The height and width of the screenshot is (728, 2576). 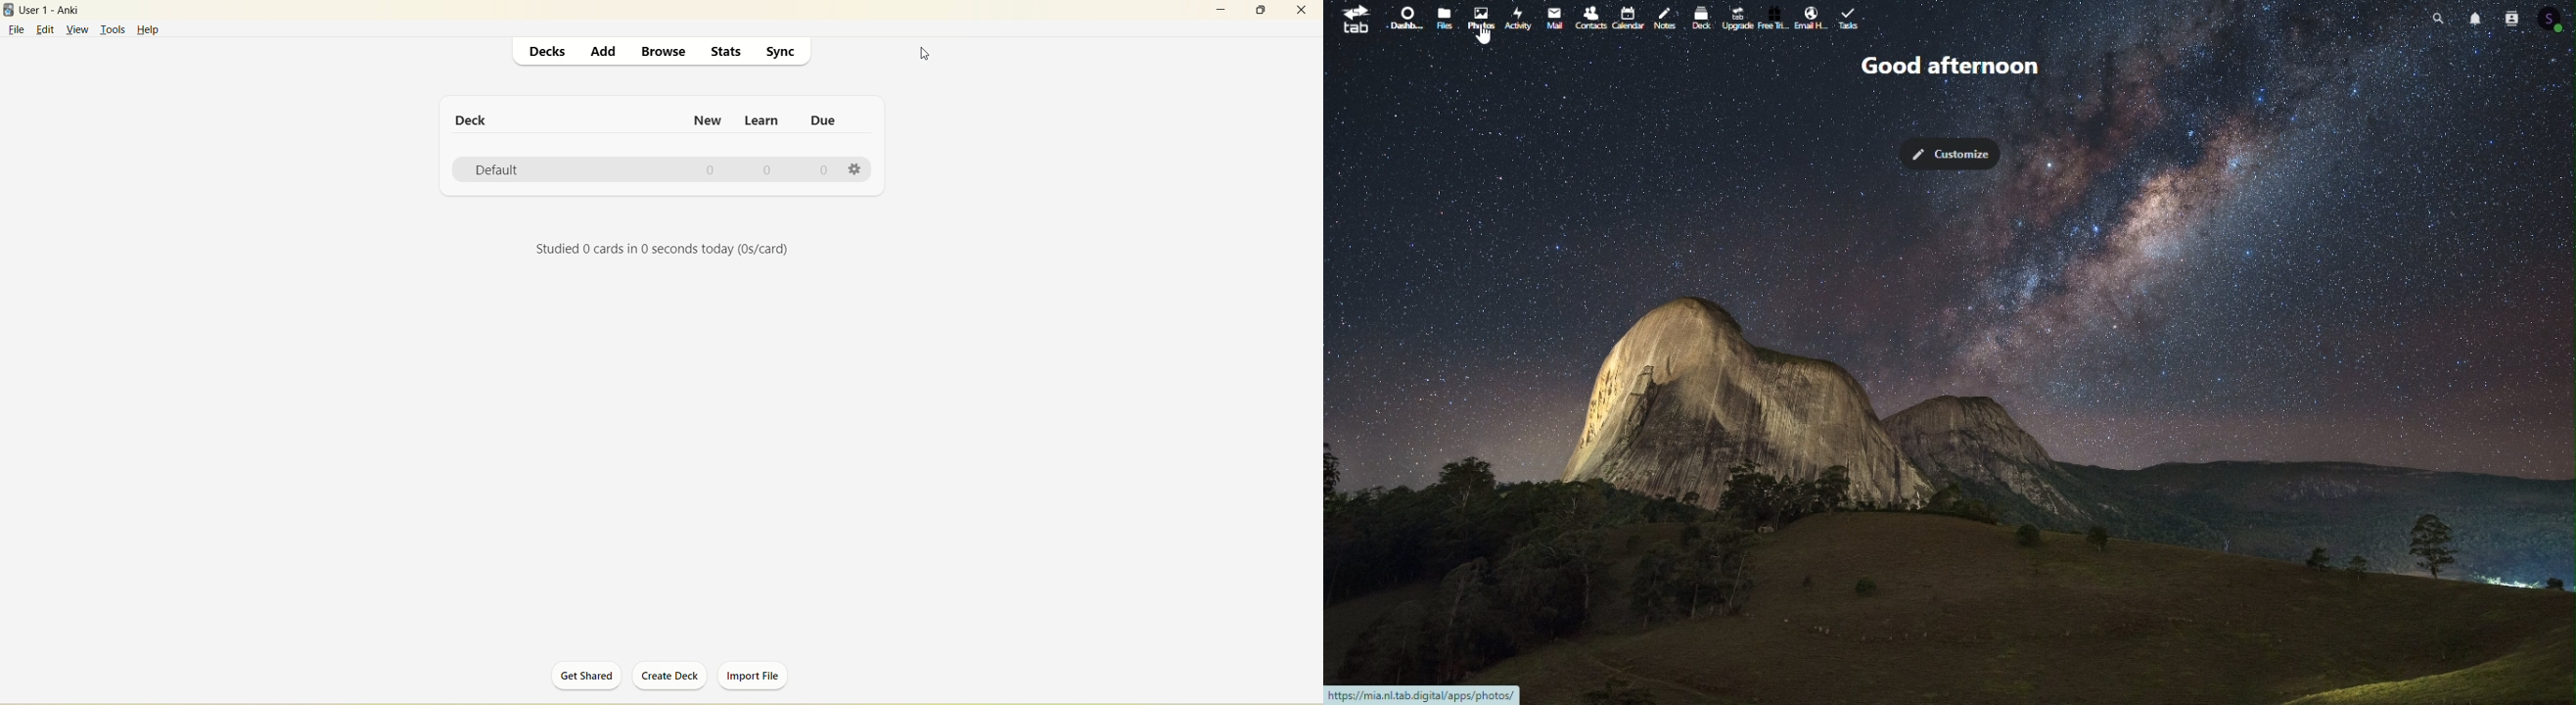 I want to click on sync, so click(x=785, y=53).